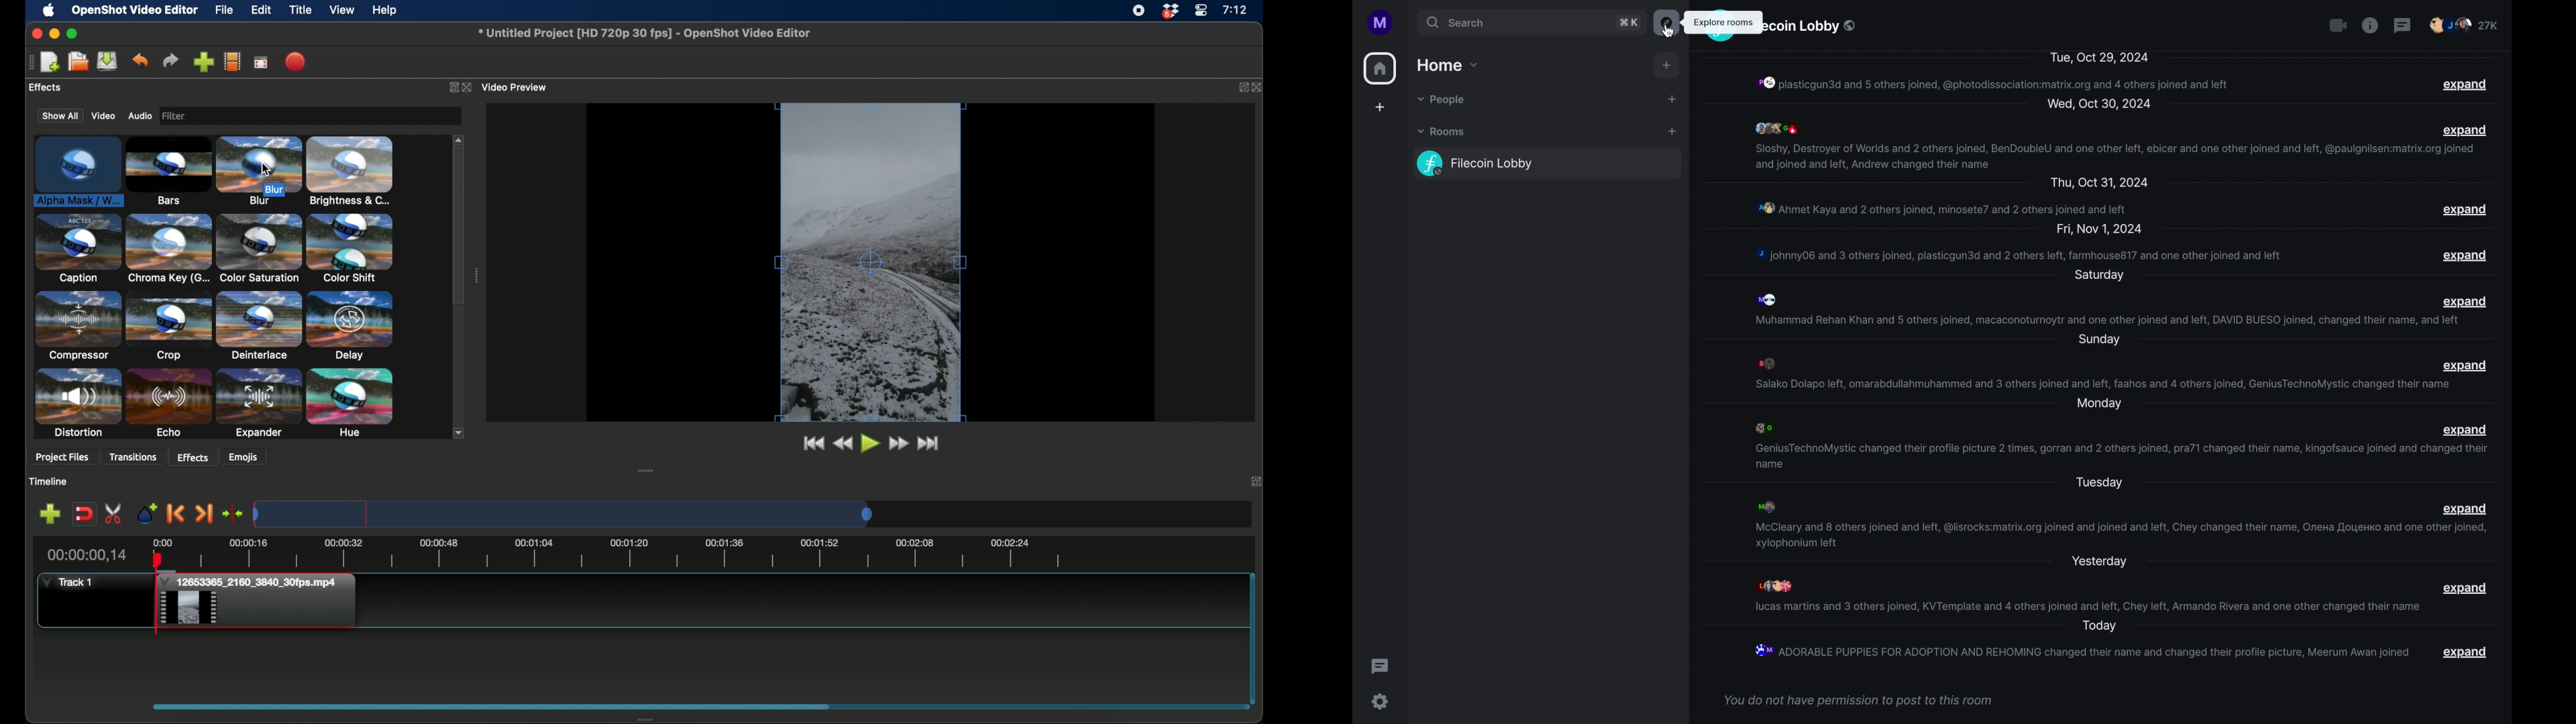 The height and width of the screenshot is (728, 2576). What do you see at coordinates (2098, 56) in the screenshot?
I see `Tue, Oct 29, 2024` at bounding box center [2098, 56].